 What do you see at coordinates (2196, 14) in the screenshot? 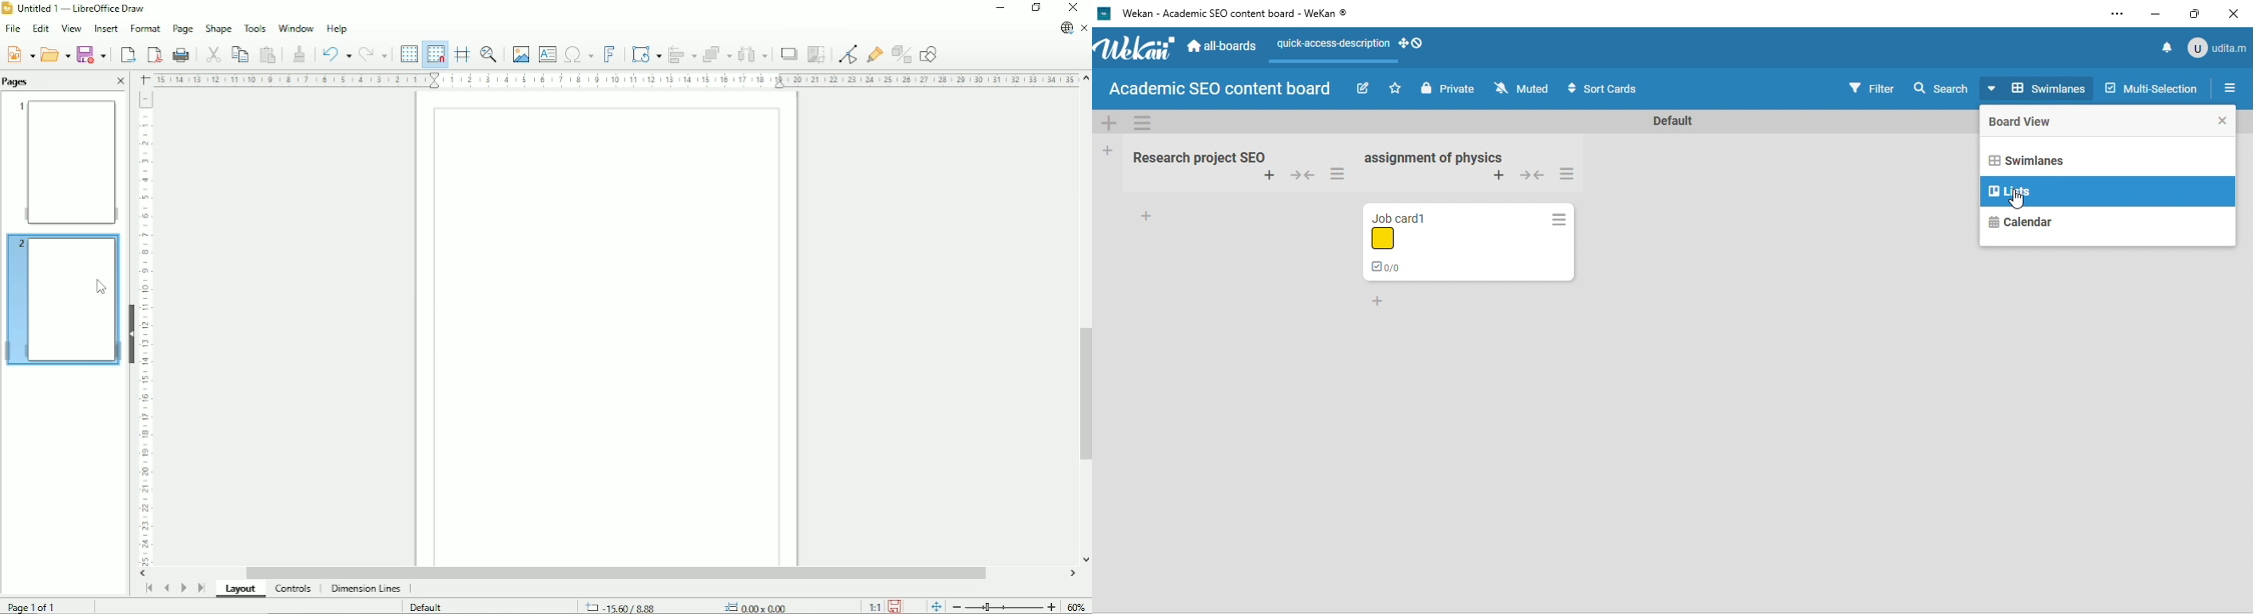
I see `maximize` at bounding box center [2196, 14].